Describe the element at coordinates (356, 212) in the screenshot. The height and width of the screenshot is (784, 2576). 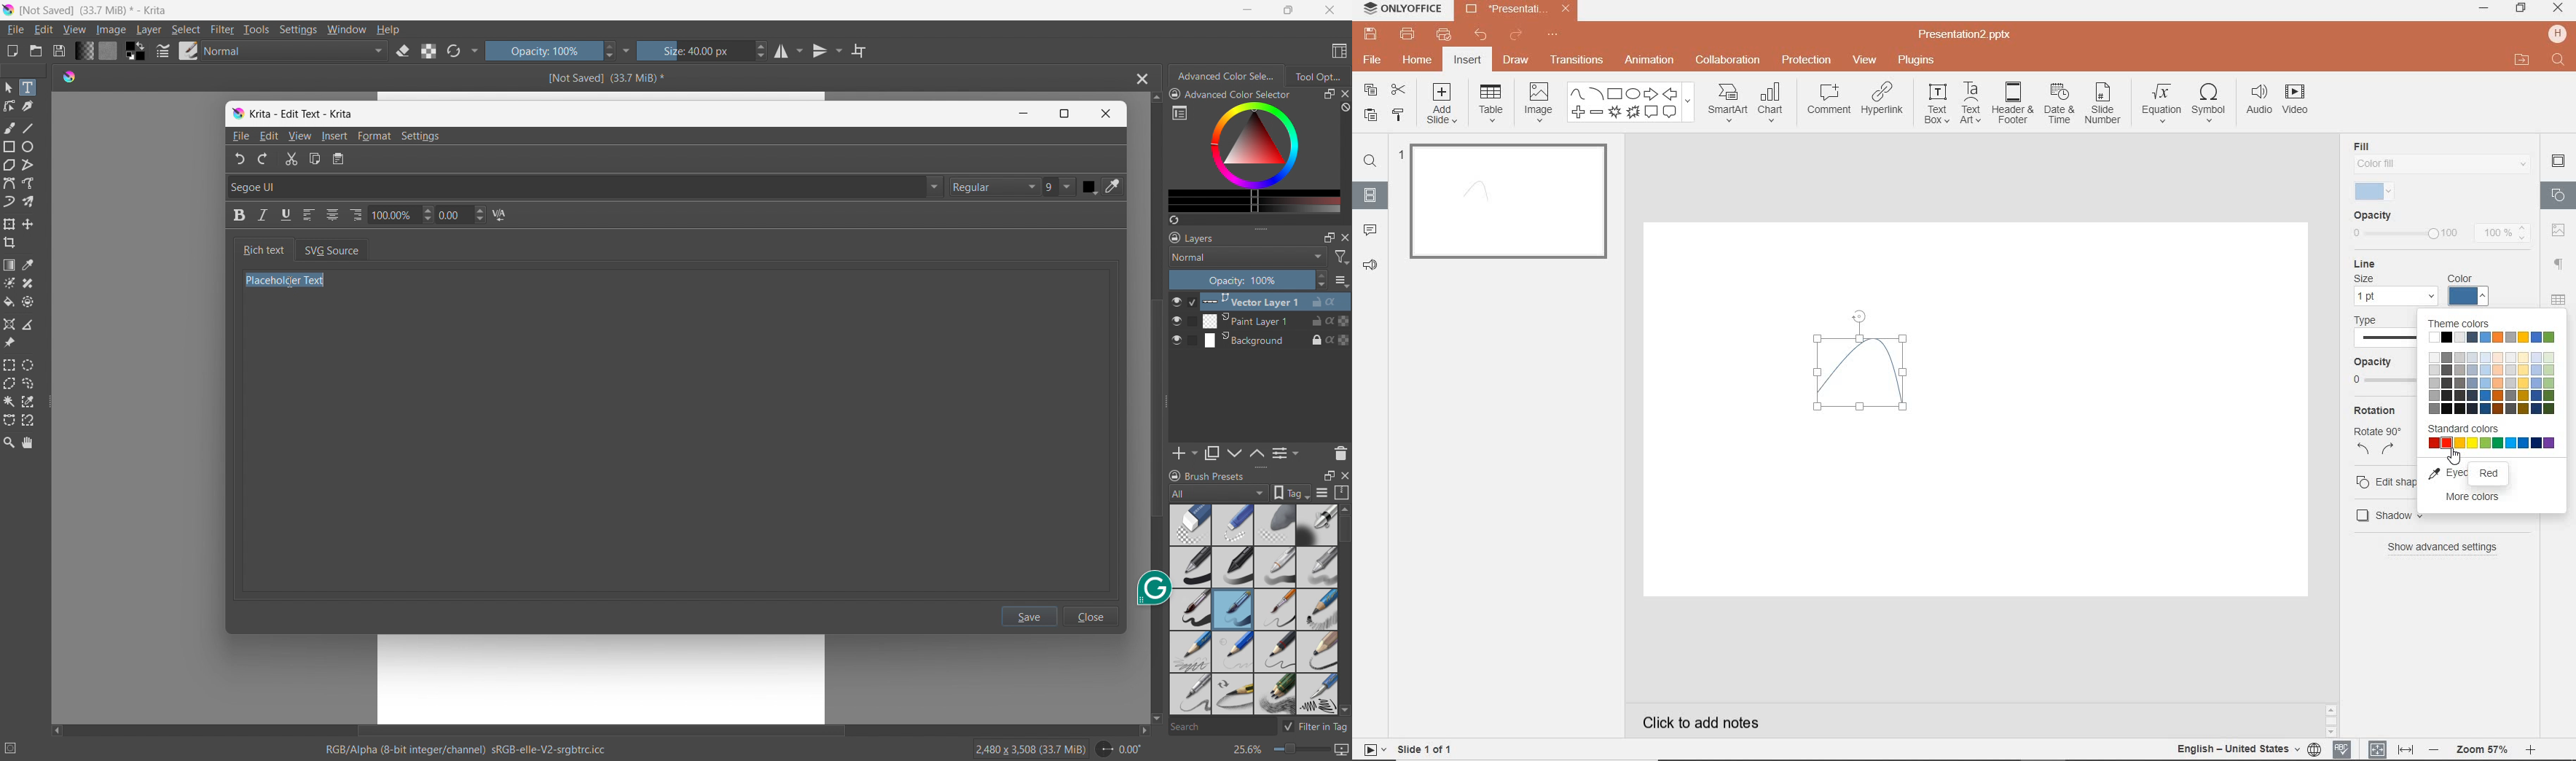
I see `Right align` at that location.